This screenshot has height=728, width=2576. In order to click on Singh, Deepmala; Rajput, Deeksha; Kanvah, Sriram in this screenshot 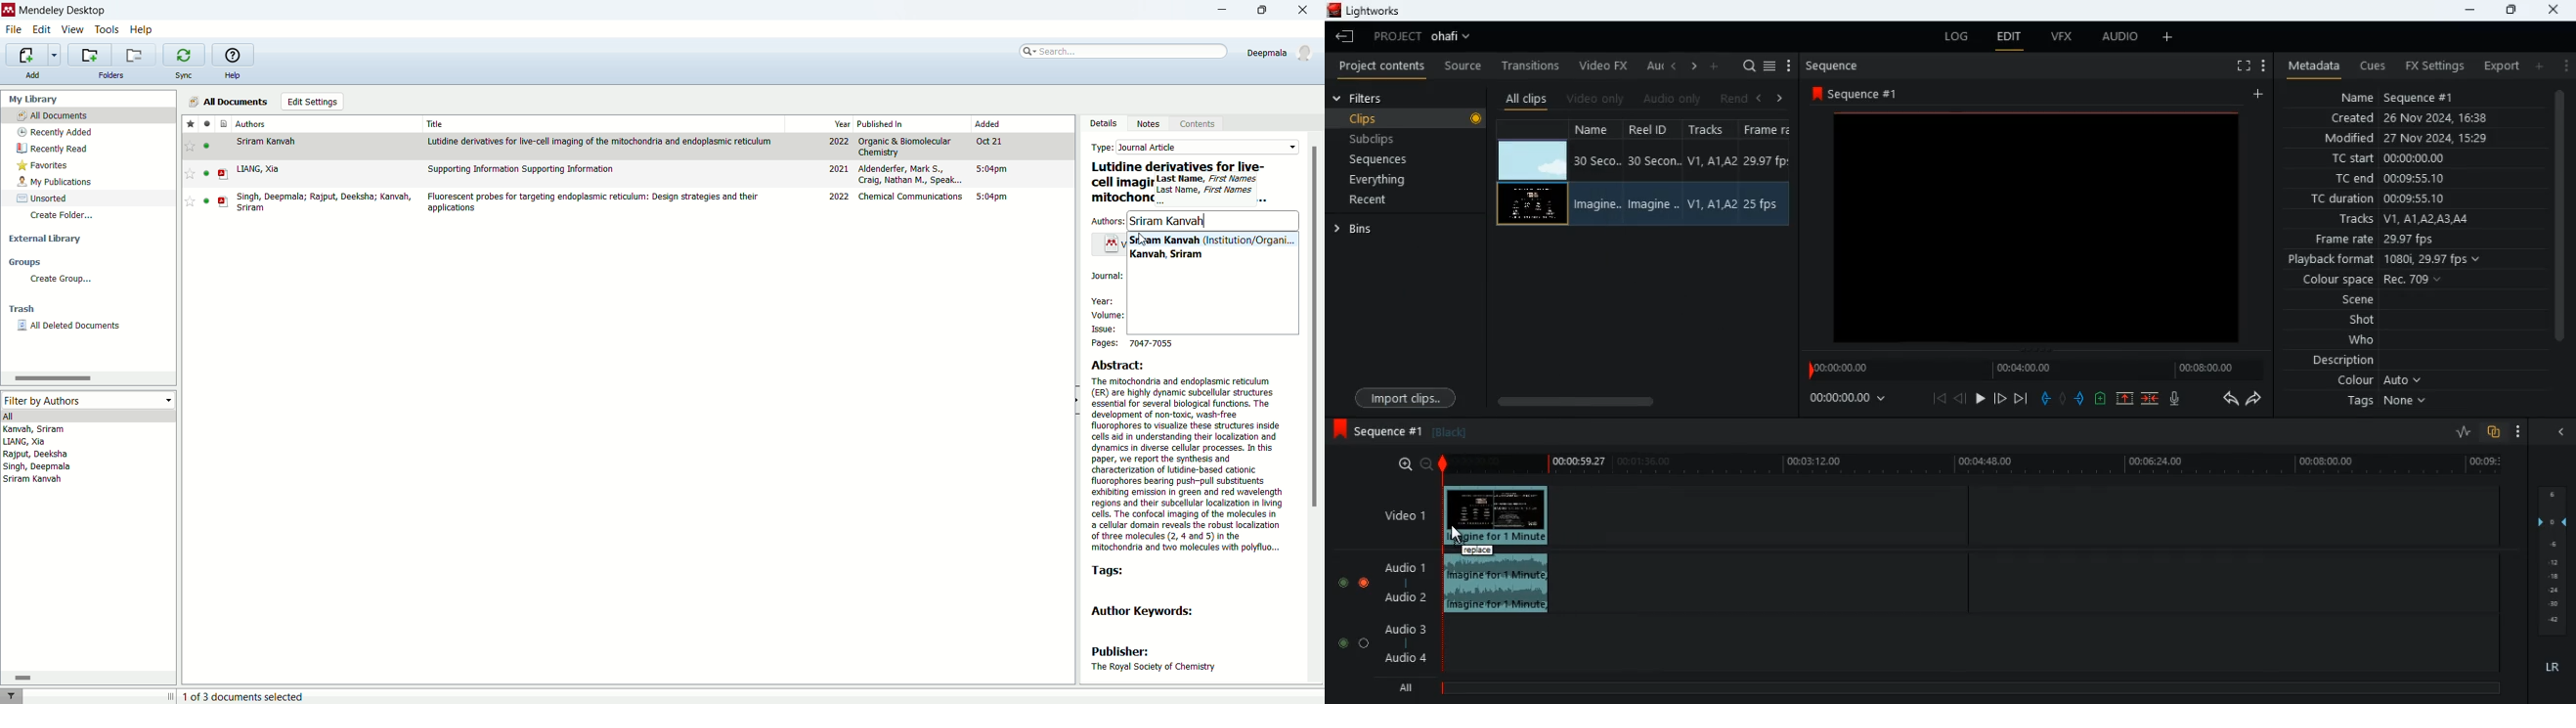, I will do `click(328, 202)`.